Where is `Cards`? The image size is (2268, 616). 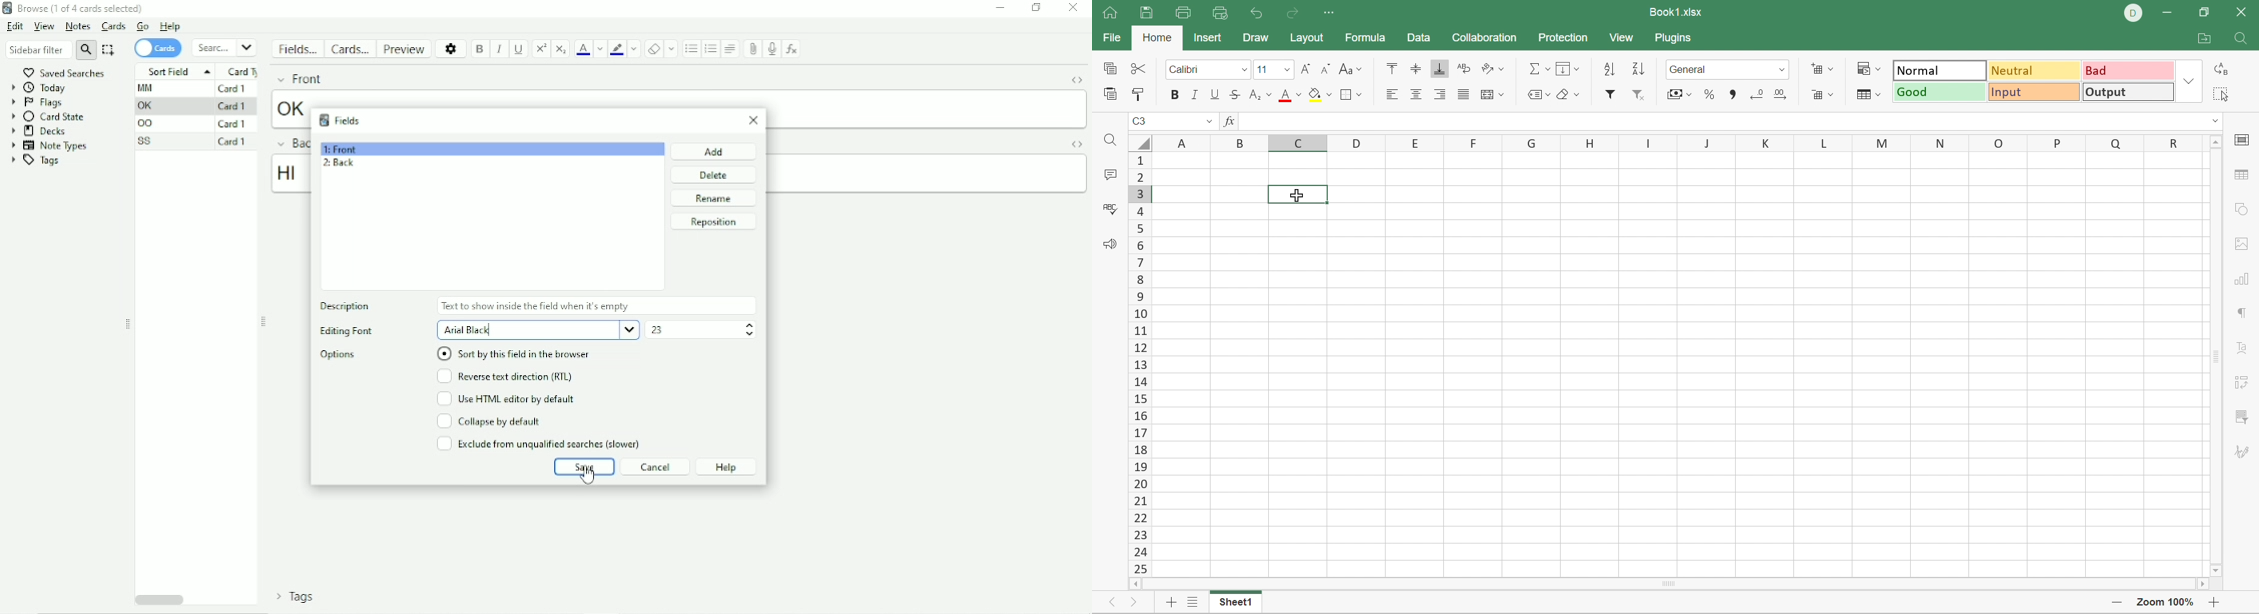
Cards is located at coordinates (158, 48).